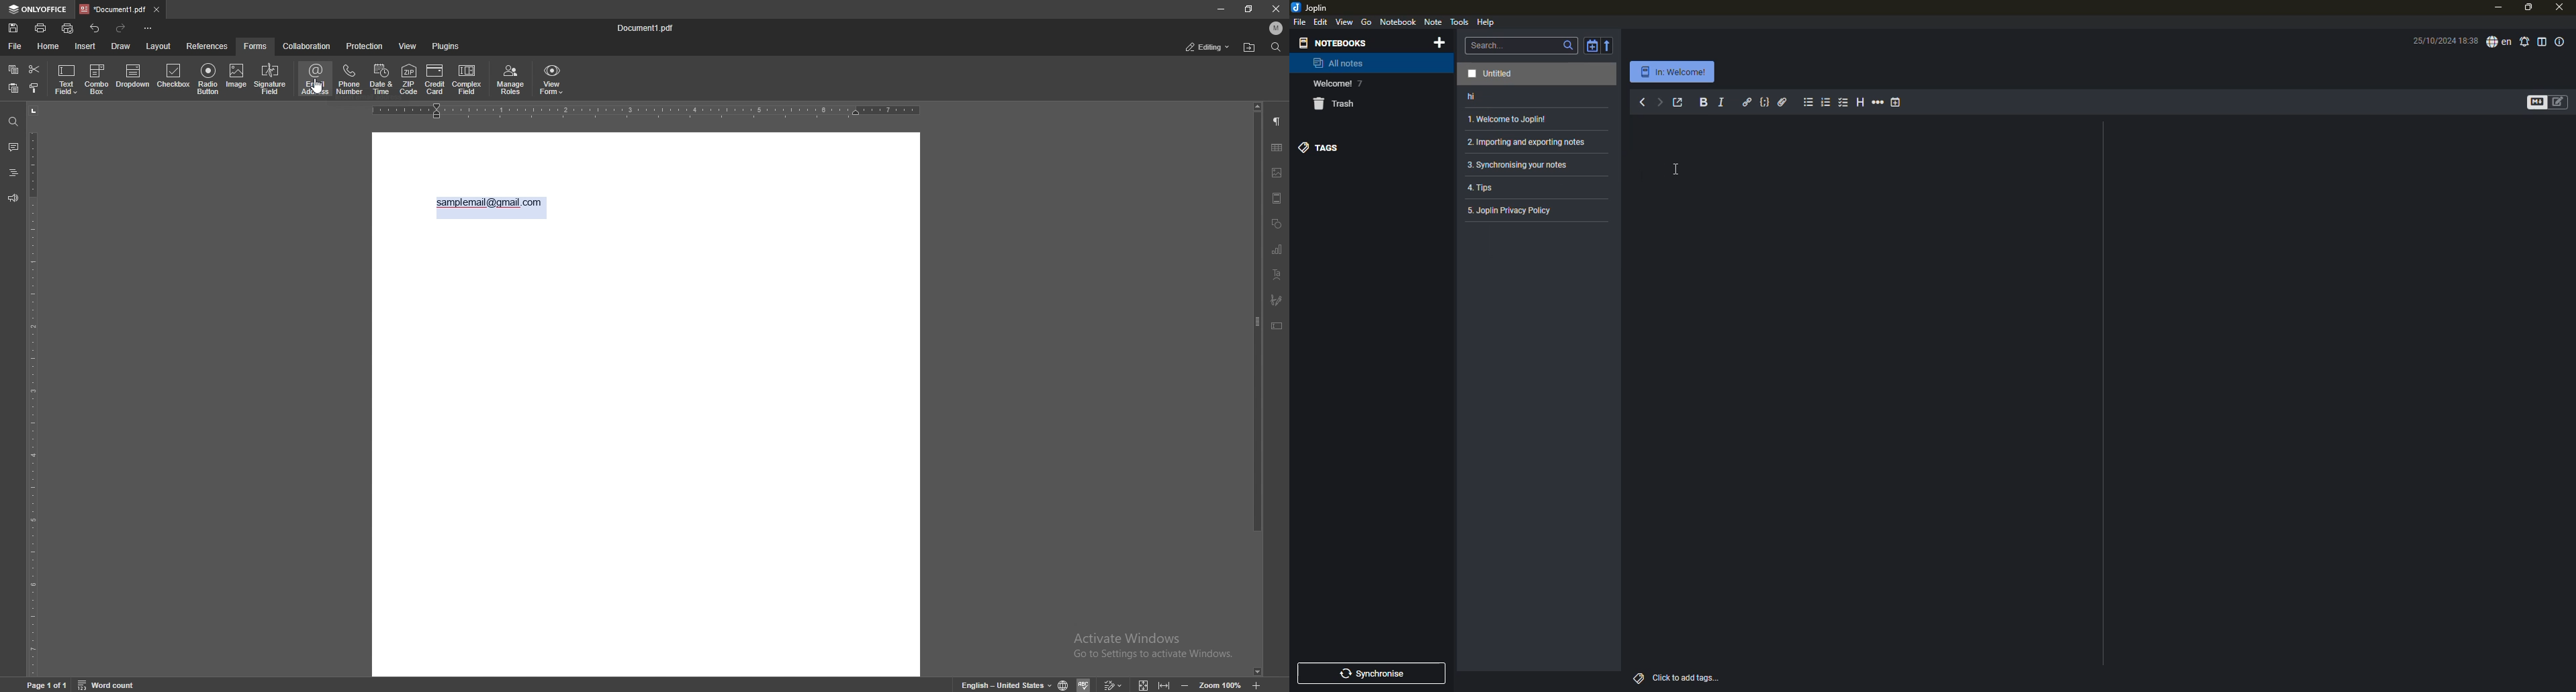 The image size is (2576, 700). What do you see at coordinates (1345, 22) in the screenshot?
I see `view` at bounding box center [1345, 22].